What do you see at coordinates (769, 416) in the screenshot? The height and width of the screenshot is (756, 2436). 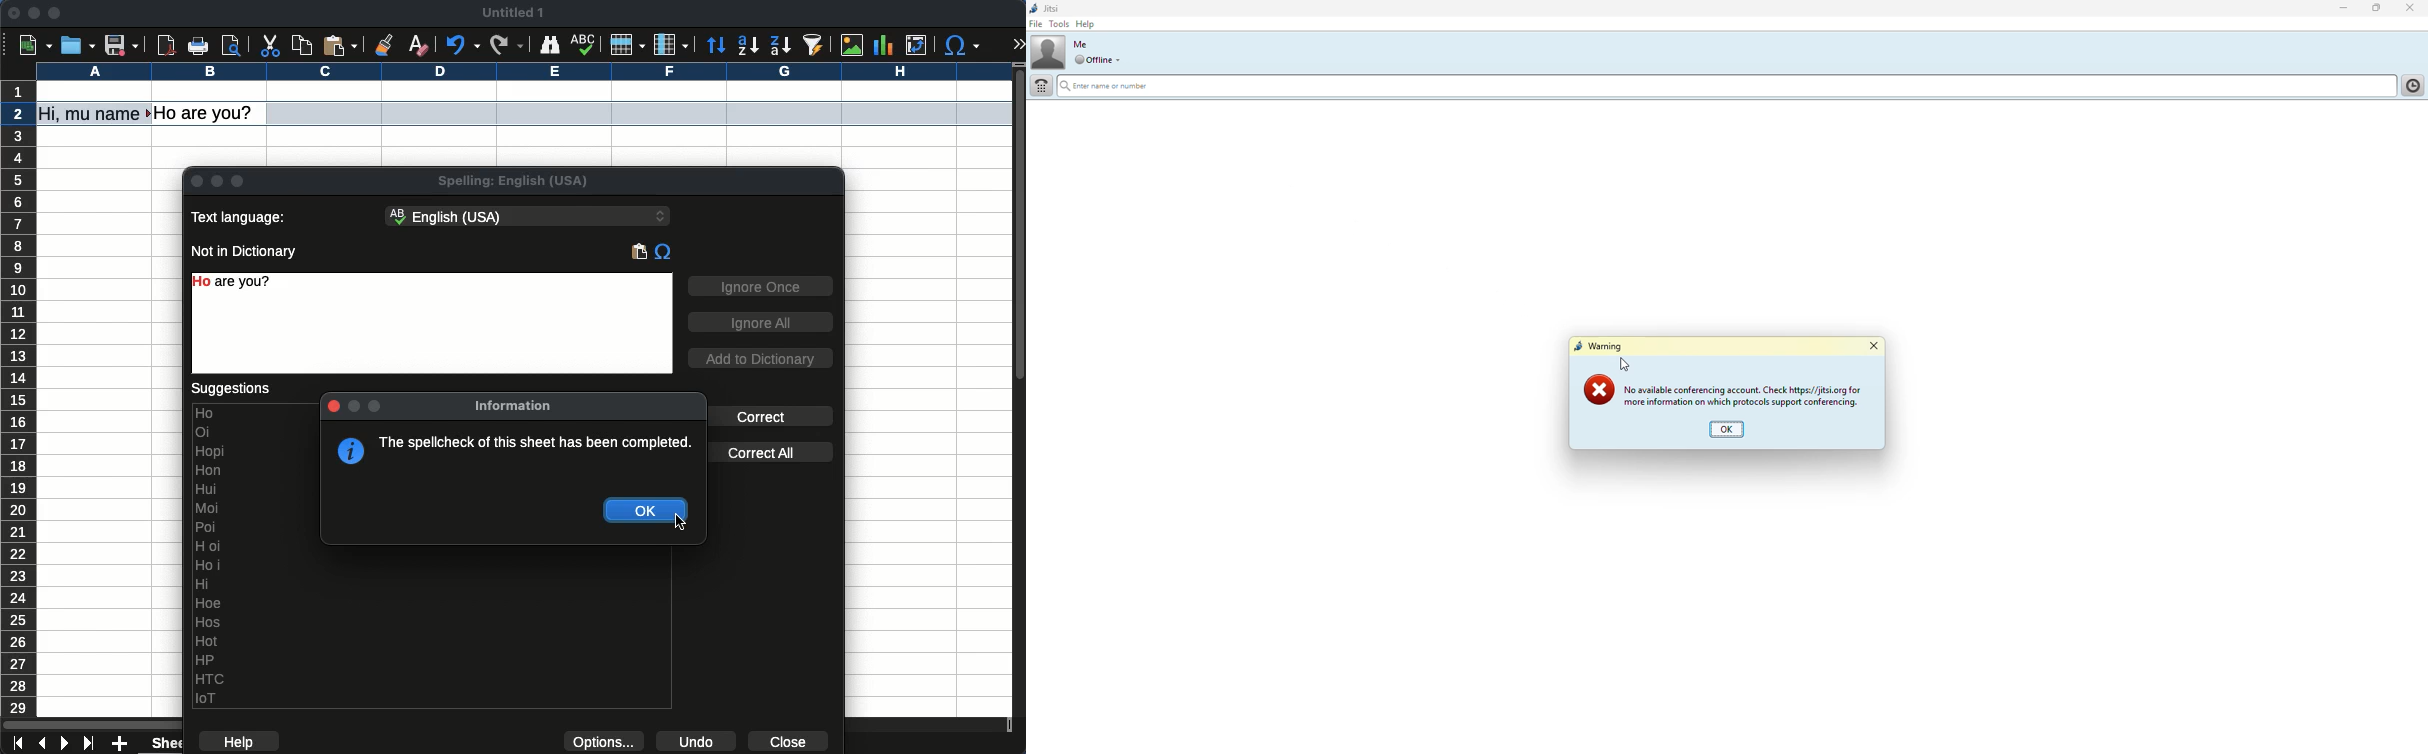 I see `correct` at bounding box center [769, 416].